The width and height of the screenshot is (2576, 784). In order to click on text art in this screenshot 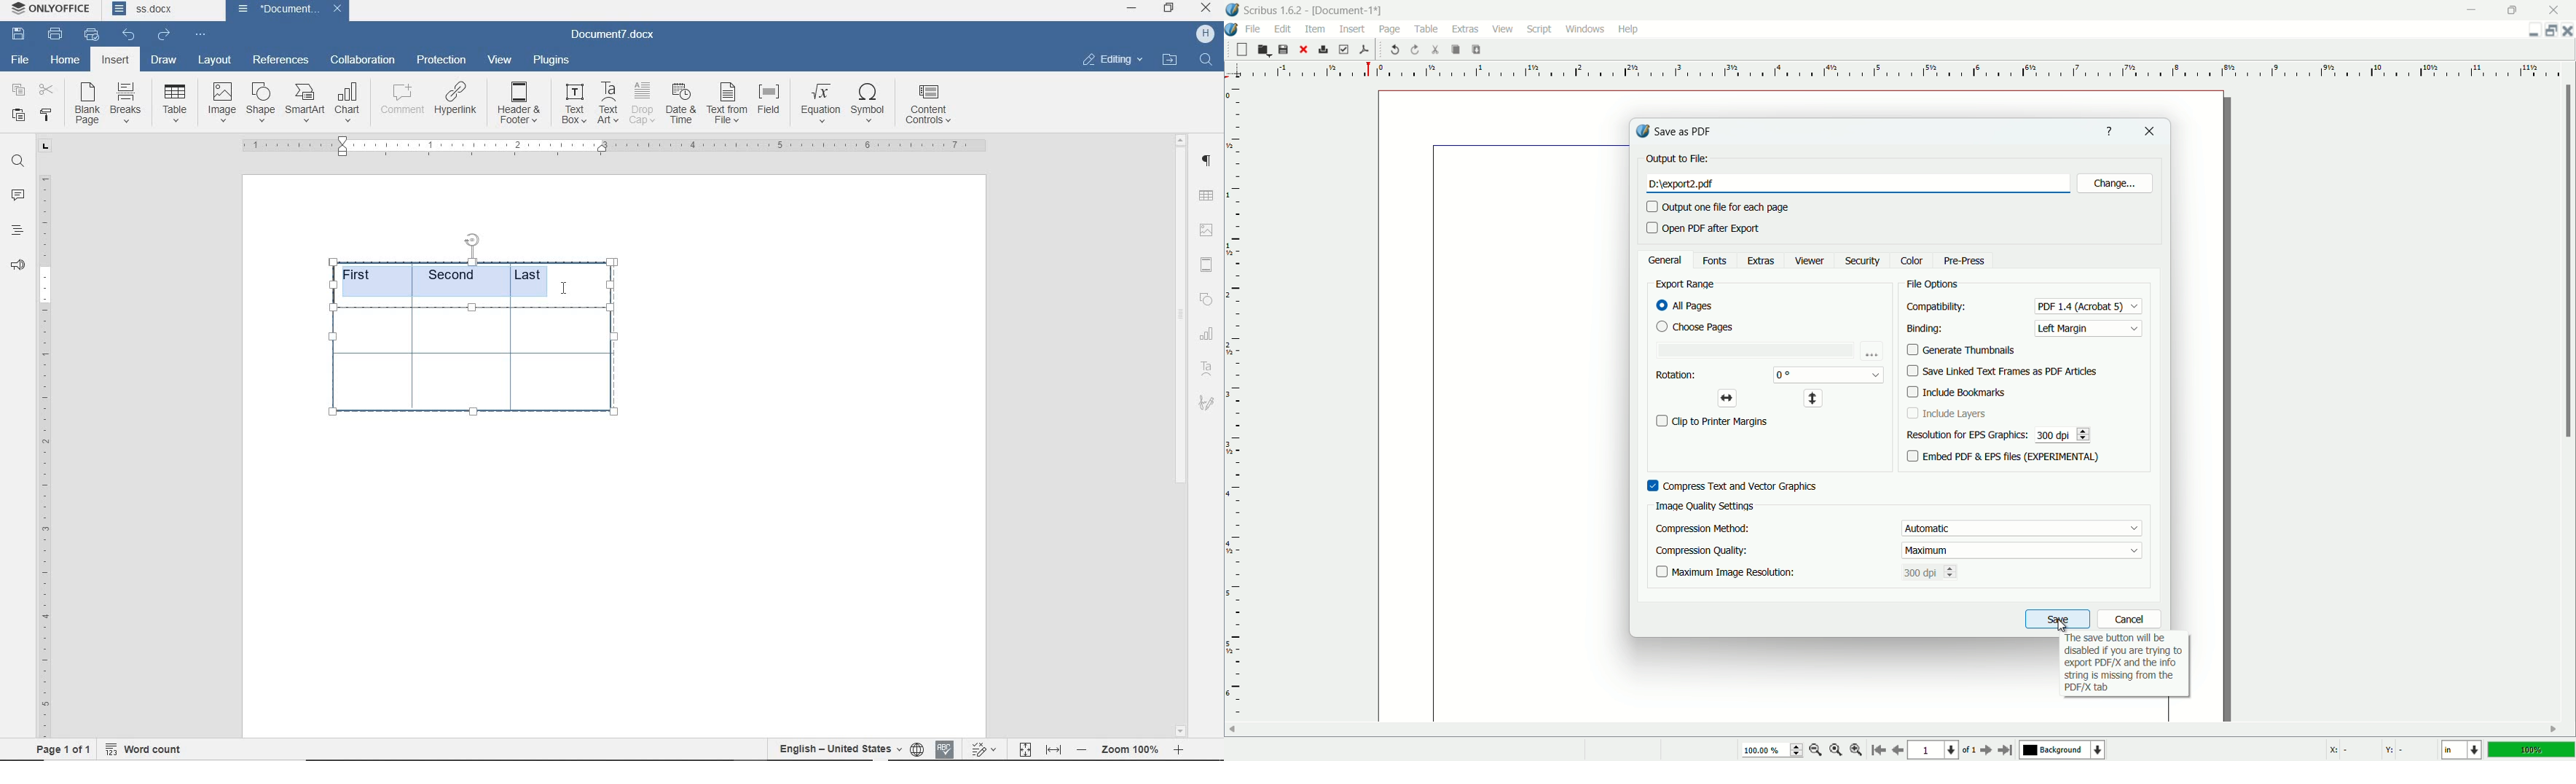, I will do `click(608, 103)`.